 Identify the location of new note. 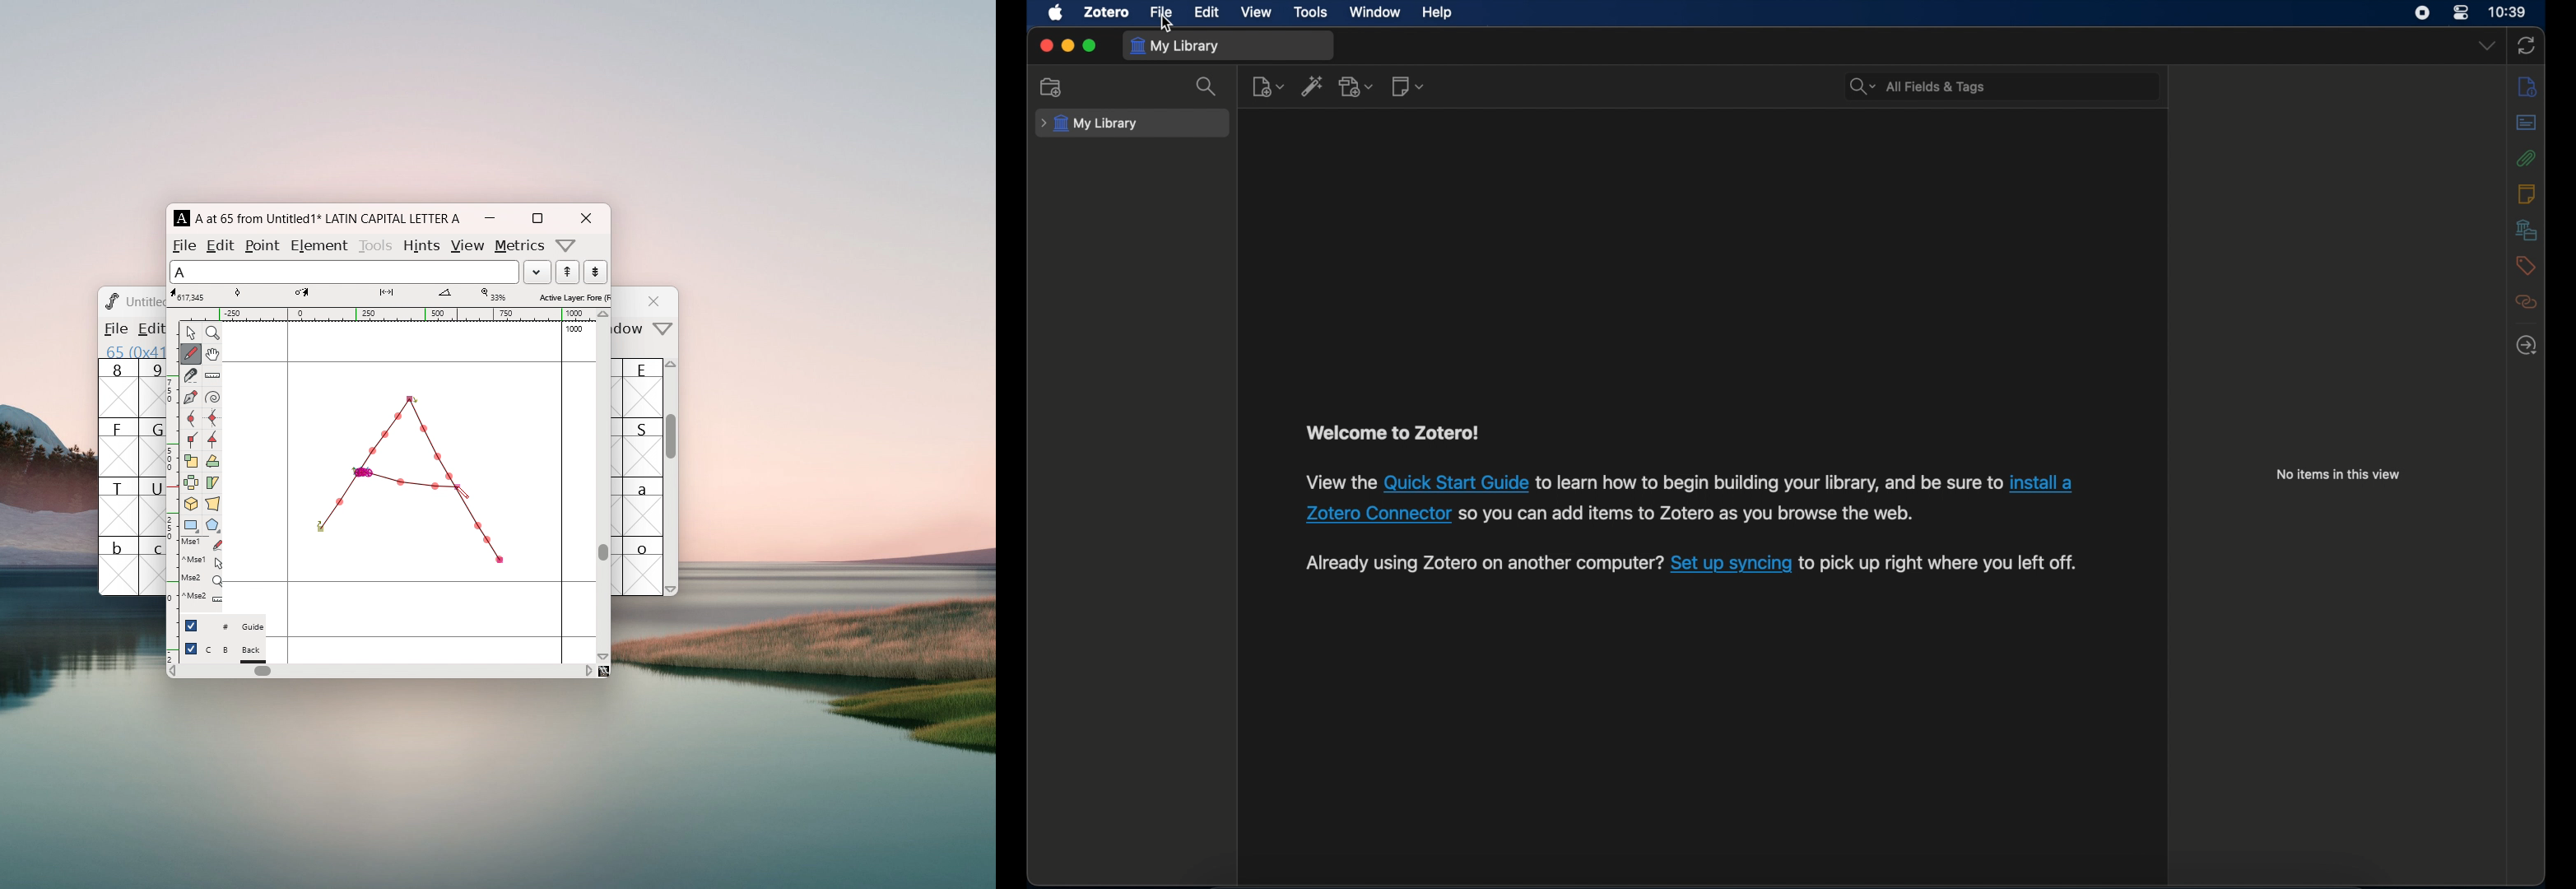
(1407, 87).